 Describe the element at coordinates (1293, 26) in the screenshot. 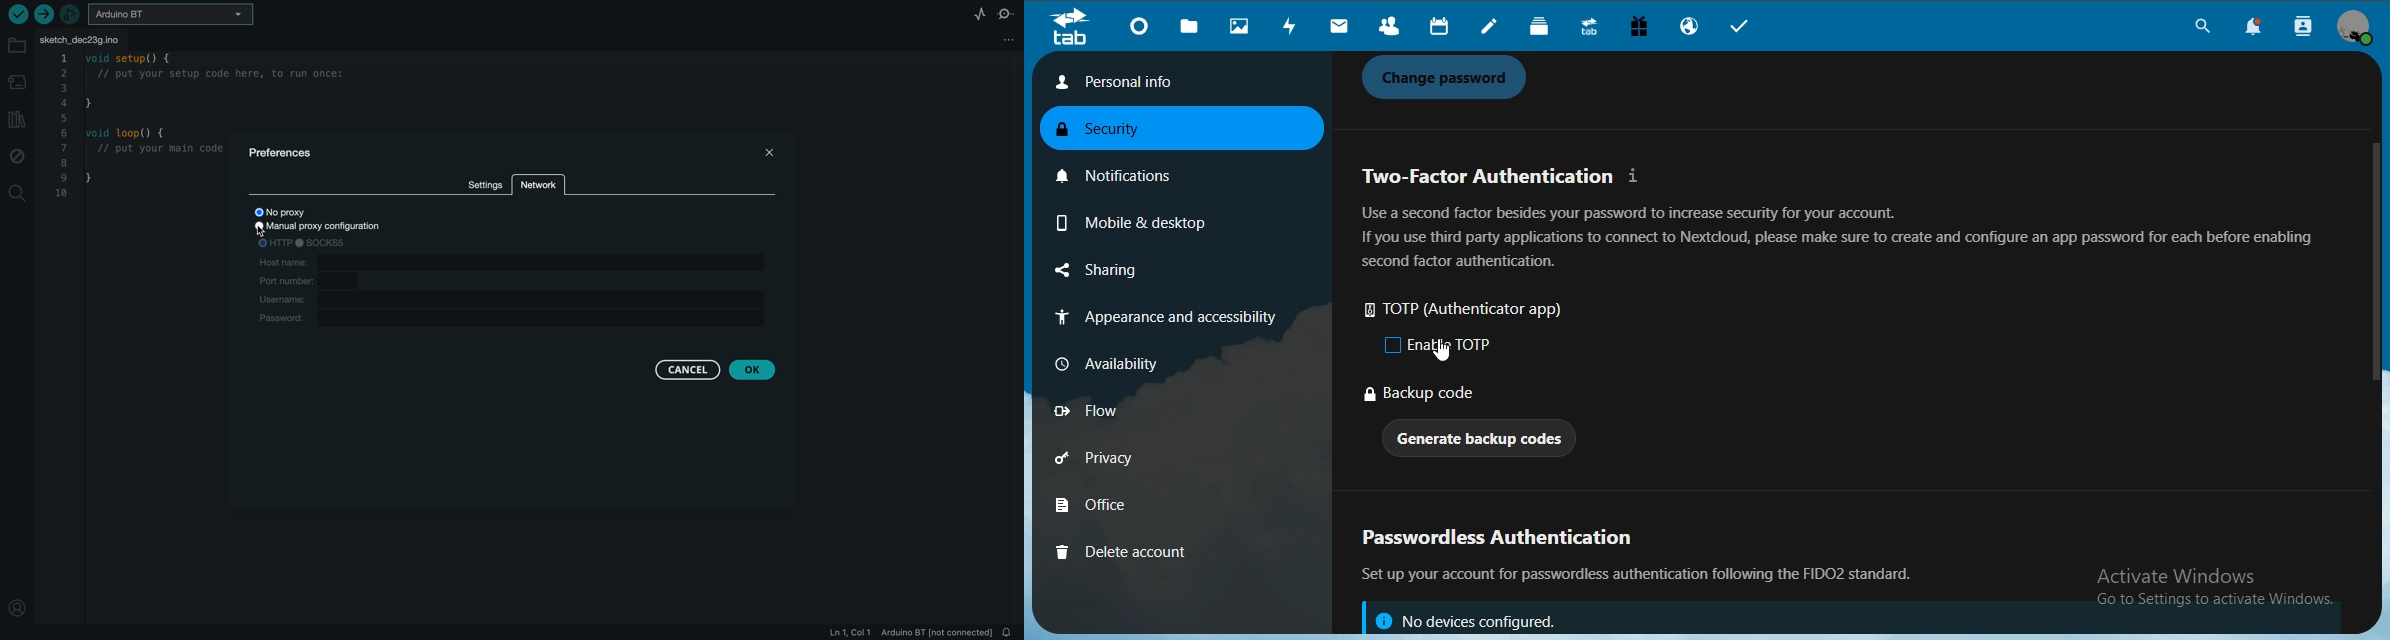

I see `activity` at that location.